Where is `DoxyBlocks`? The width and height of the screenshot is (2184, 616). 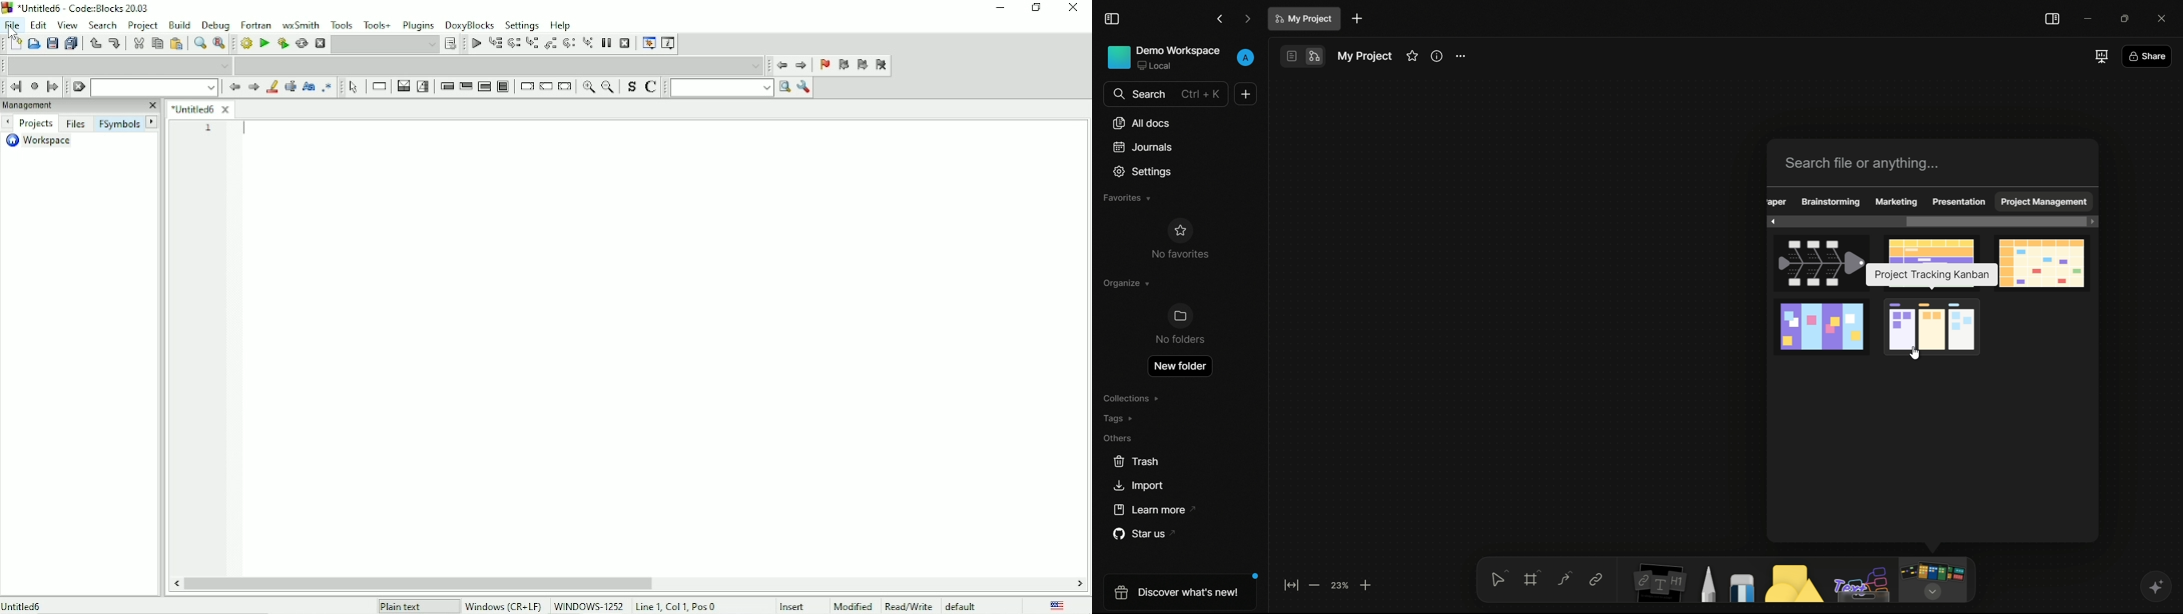 DoxyBlocks is located at coordinates (471, 25).